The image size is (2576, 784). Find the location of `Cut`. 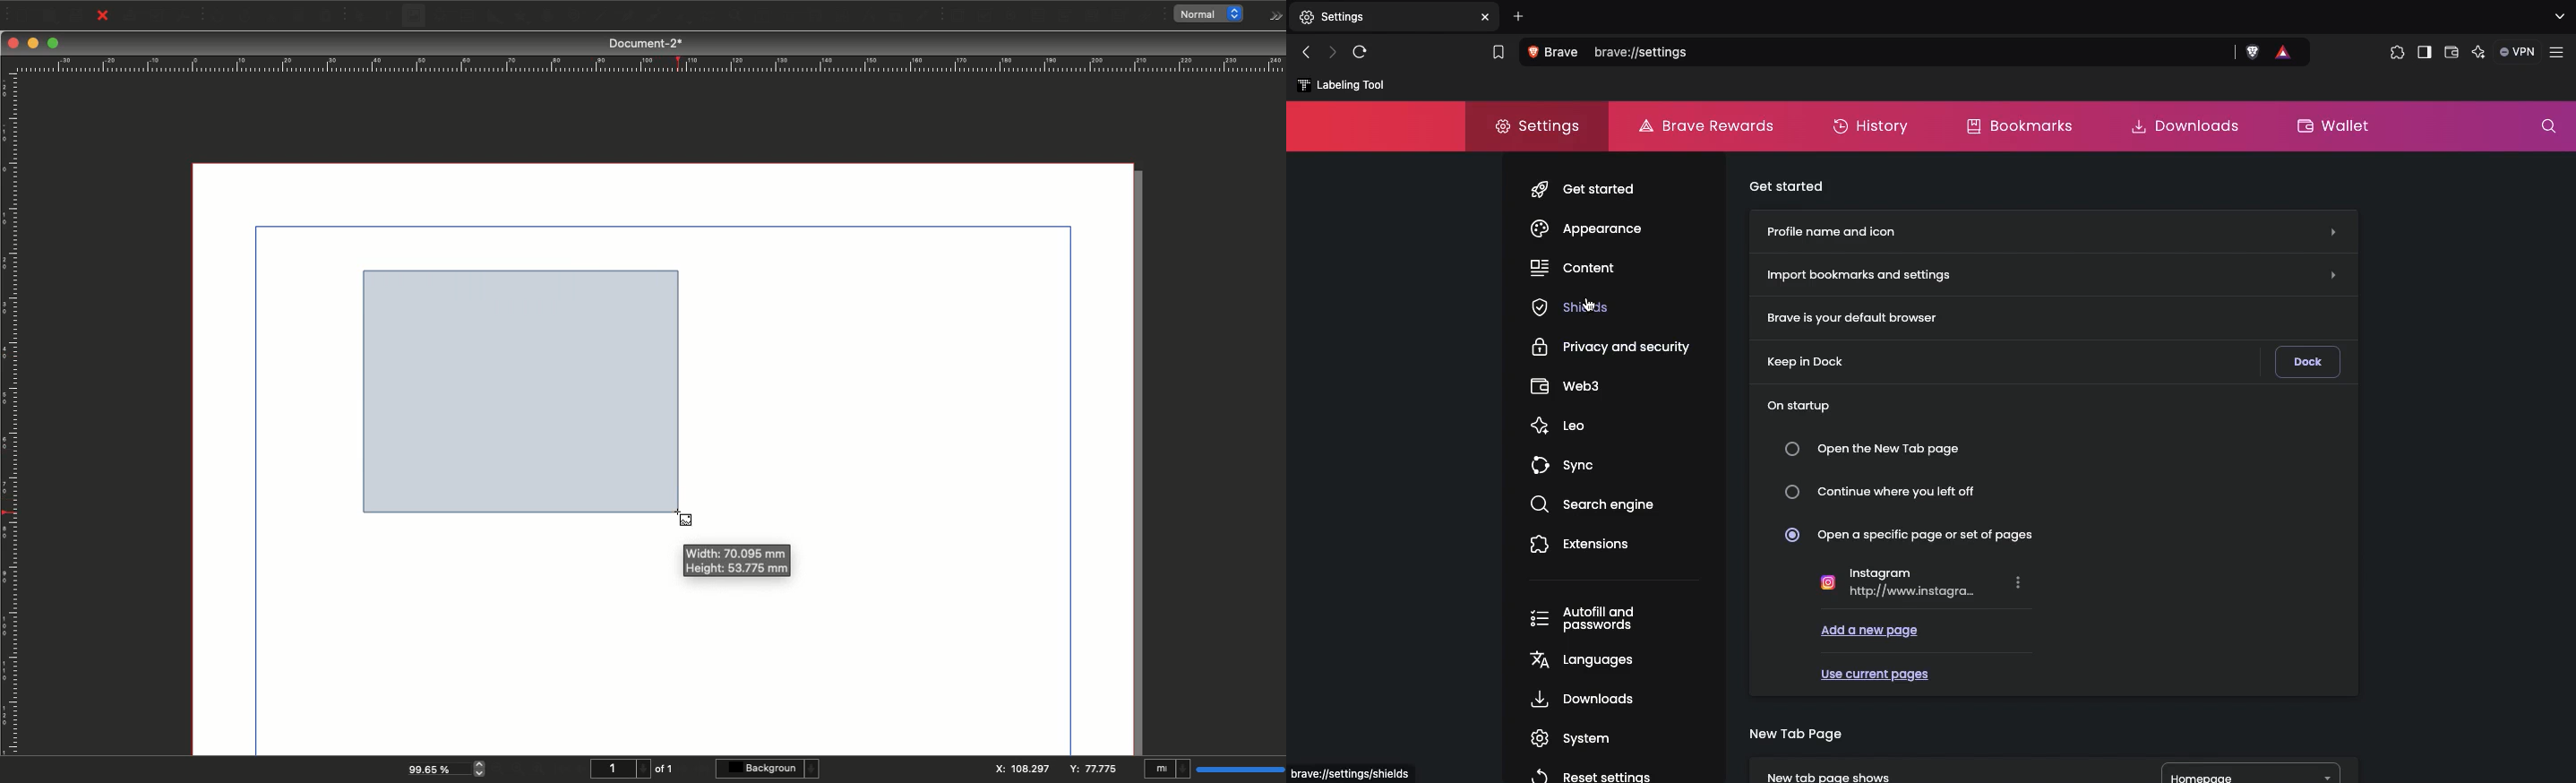

Cut is located at coordinates (272, 16).